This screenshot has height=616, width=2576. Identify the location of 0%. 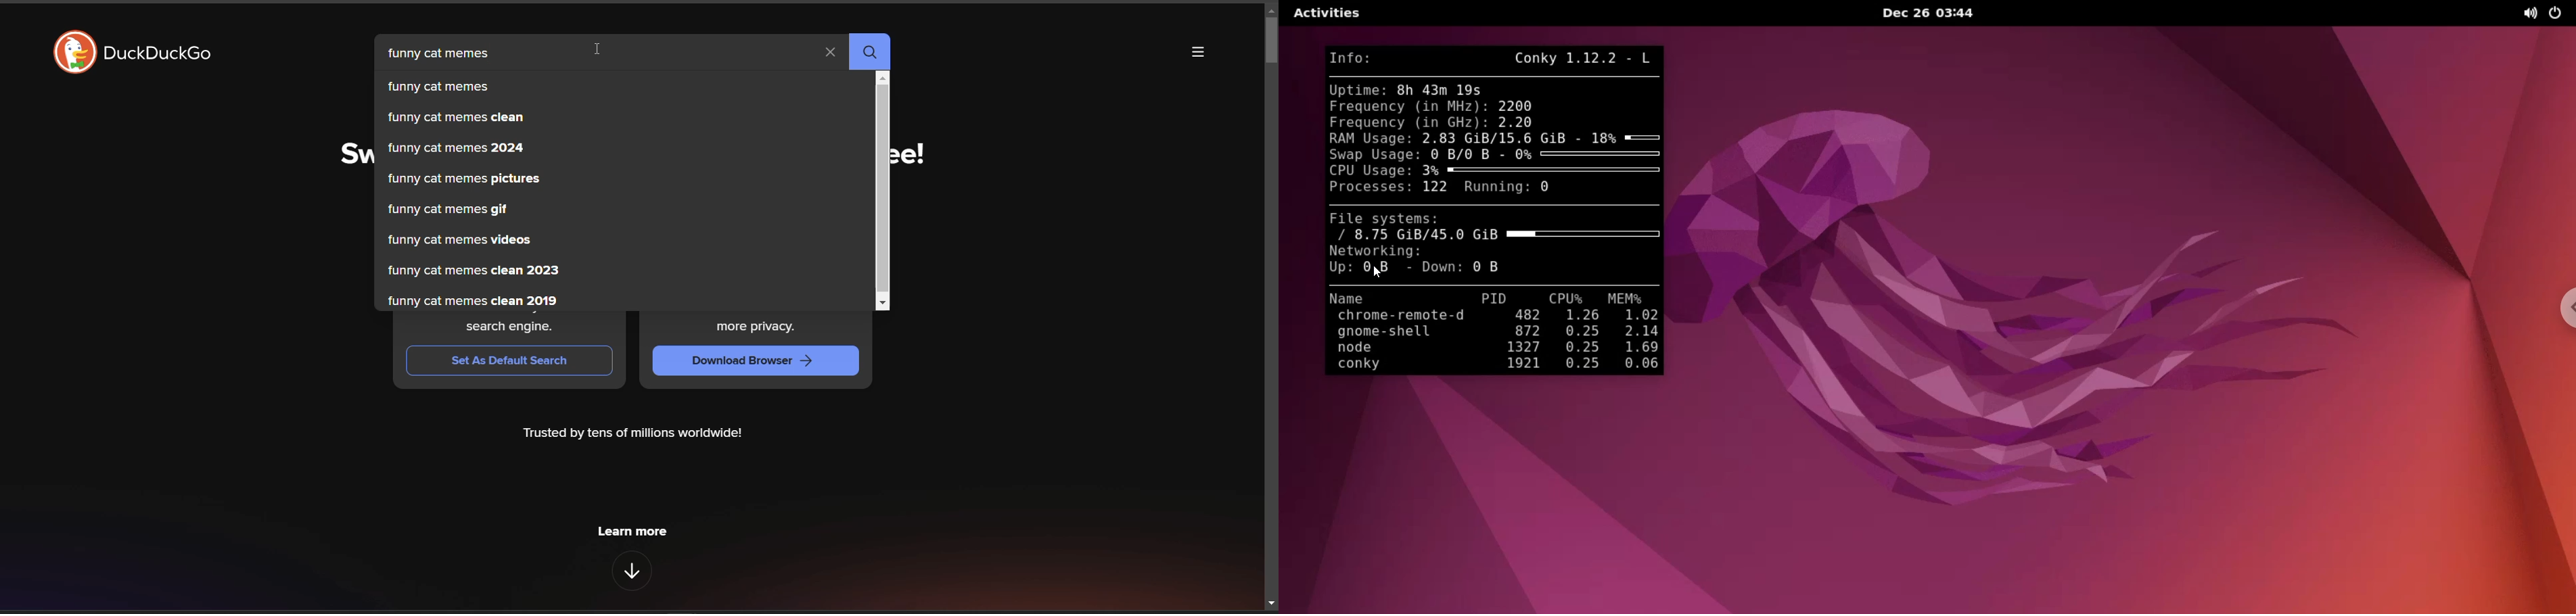
(1585, 154).